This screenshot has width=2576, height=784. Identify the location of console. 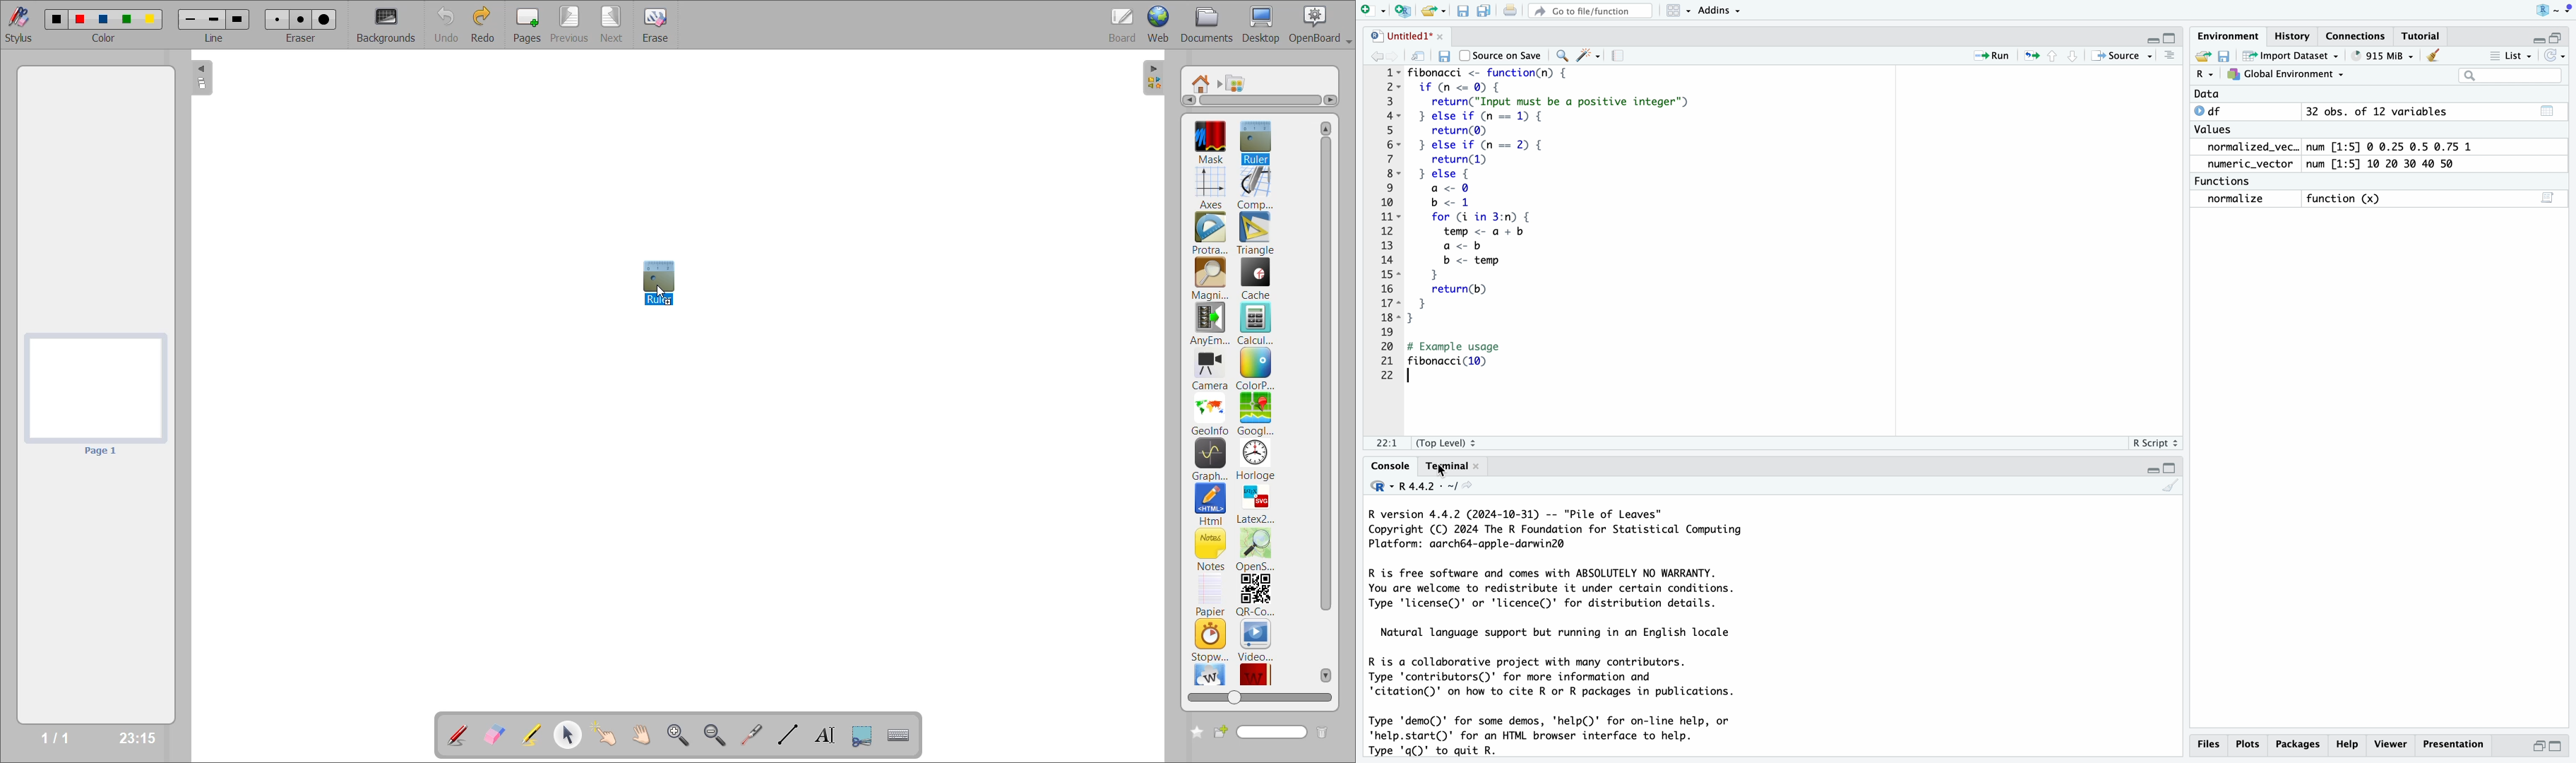
(1383, 467).